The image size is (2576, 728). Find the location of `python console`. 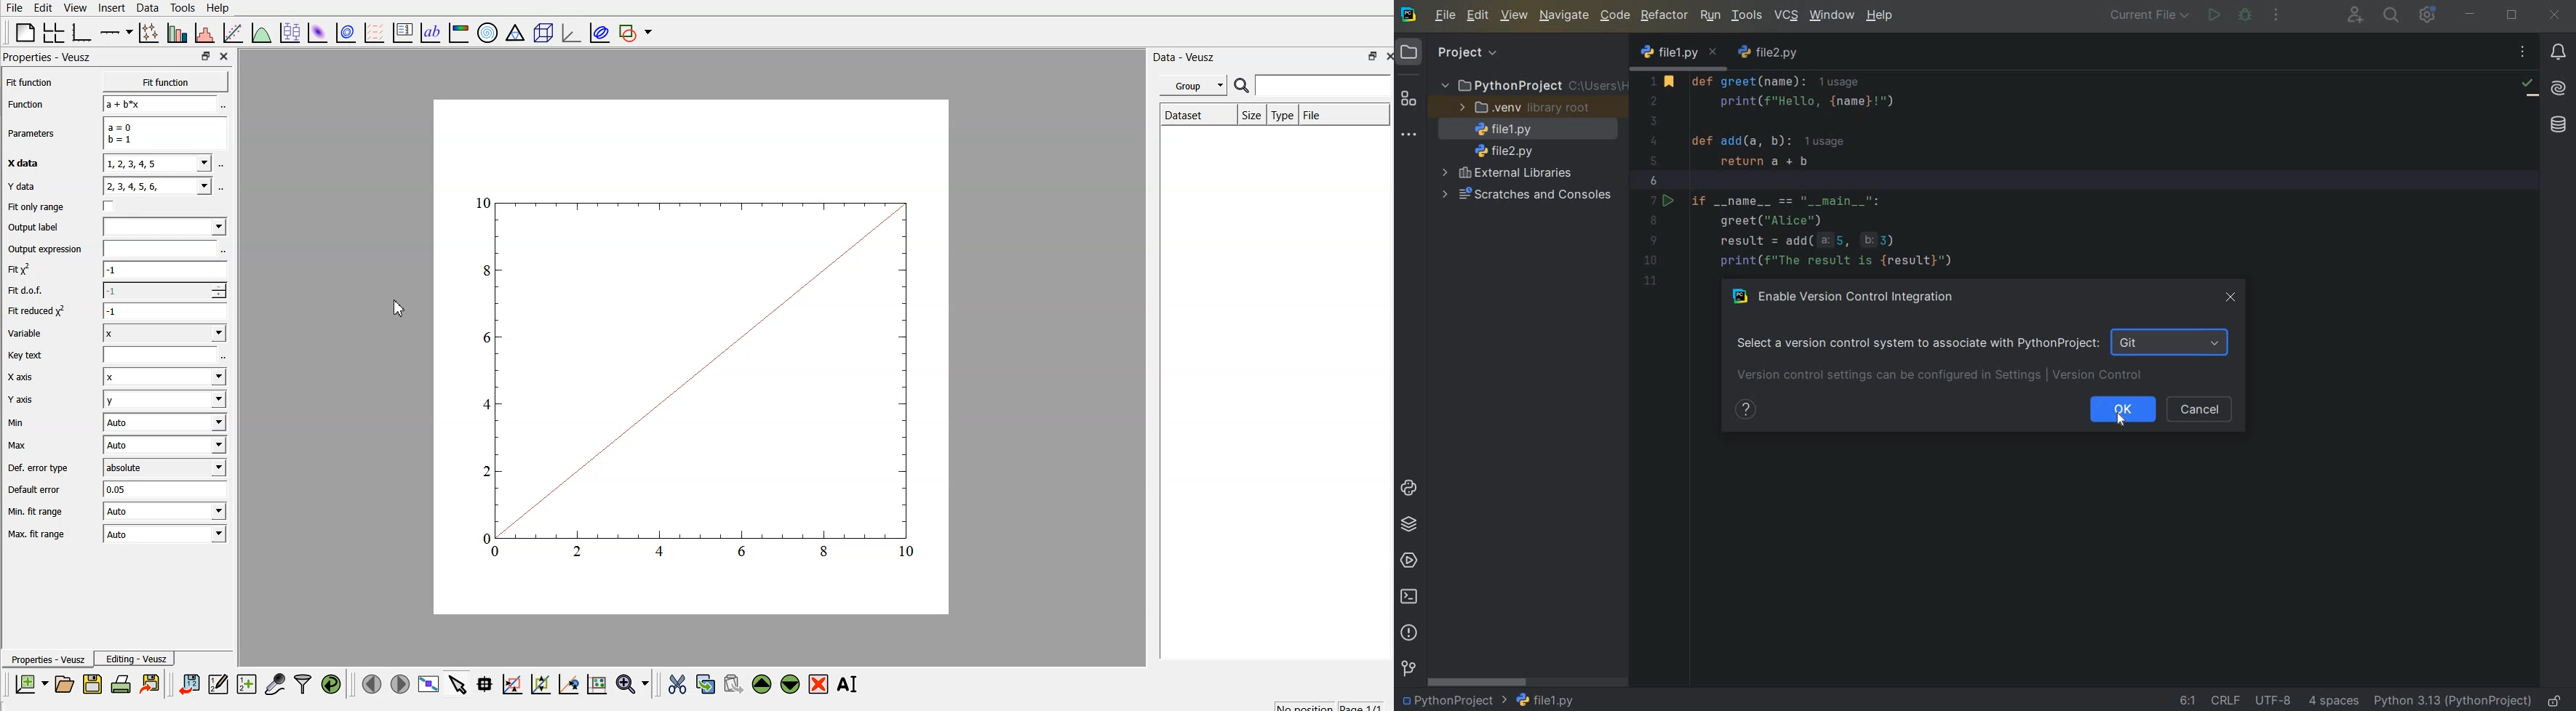

python console is located at coordinates (1408, 488).